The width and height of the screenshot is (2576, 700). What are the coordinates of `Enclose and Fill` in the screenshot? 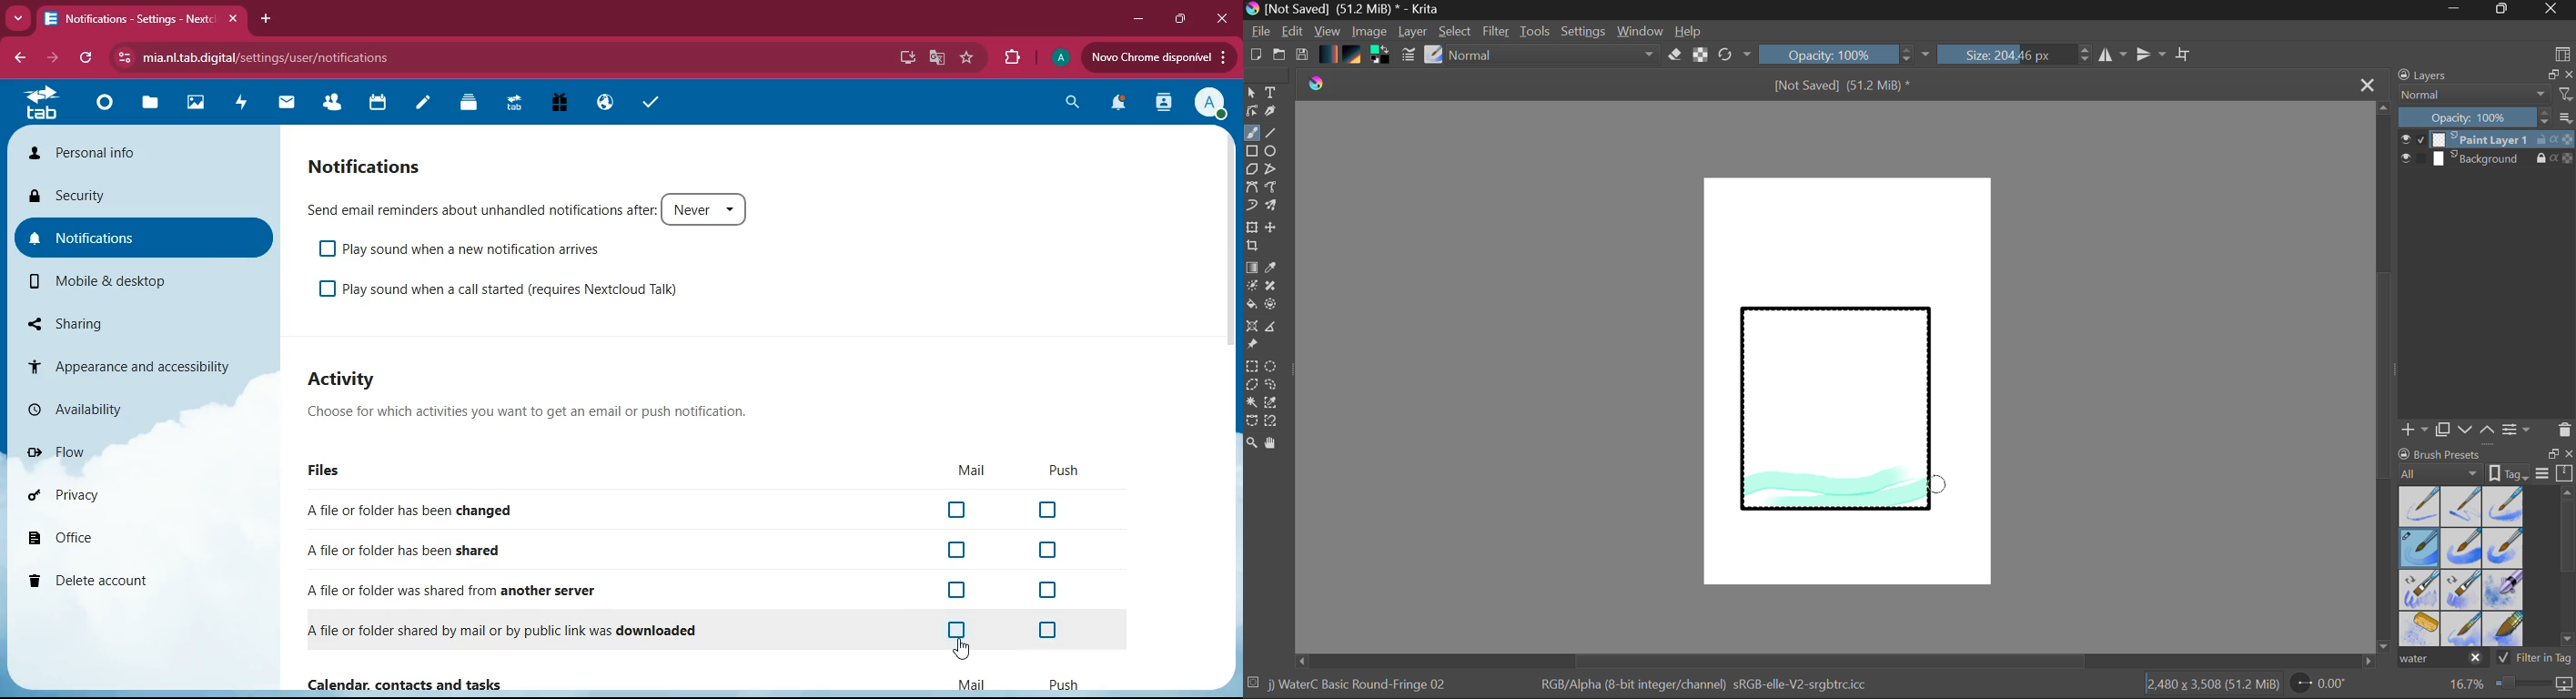 It's located at (1274, 306).